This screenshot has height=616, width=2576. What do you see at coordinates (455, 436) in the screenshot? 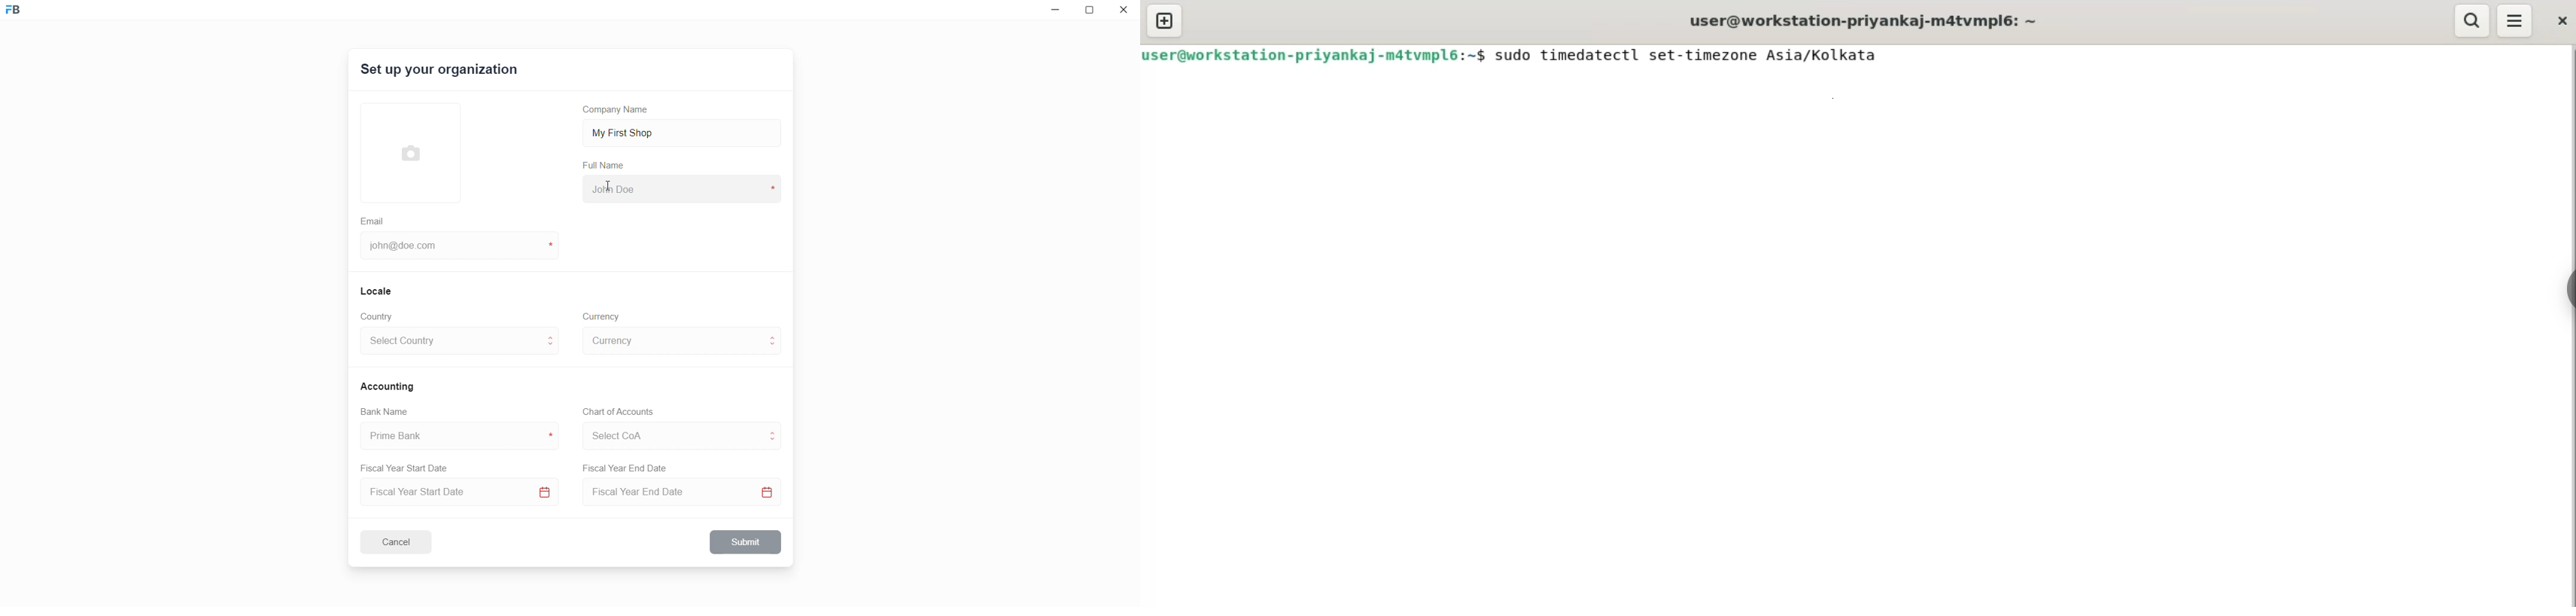
I see `bank name input box` at bounding box center [455, 436].